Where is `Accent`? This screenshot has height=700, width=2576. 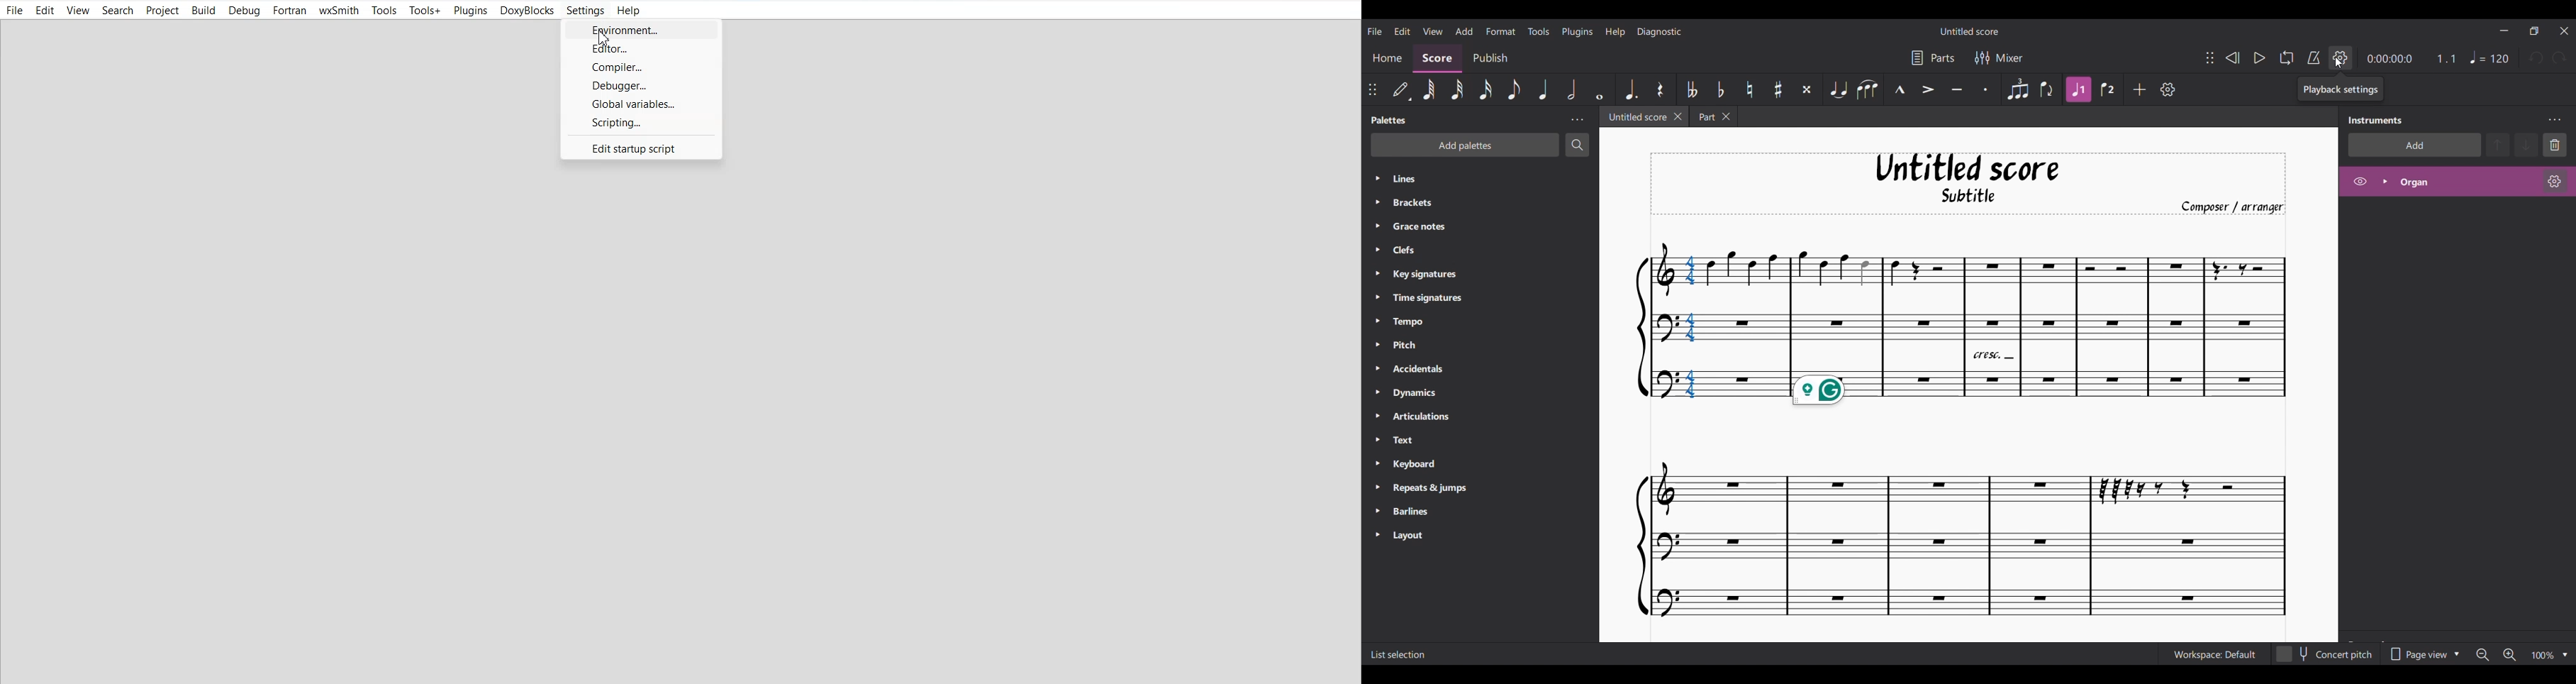
Accent is located at coordinates (1928, 89).